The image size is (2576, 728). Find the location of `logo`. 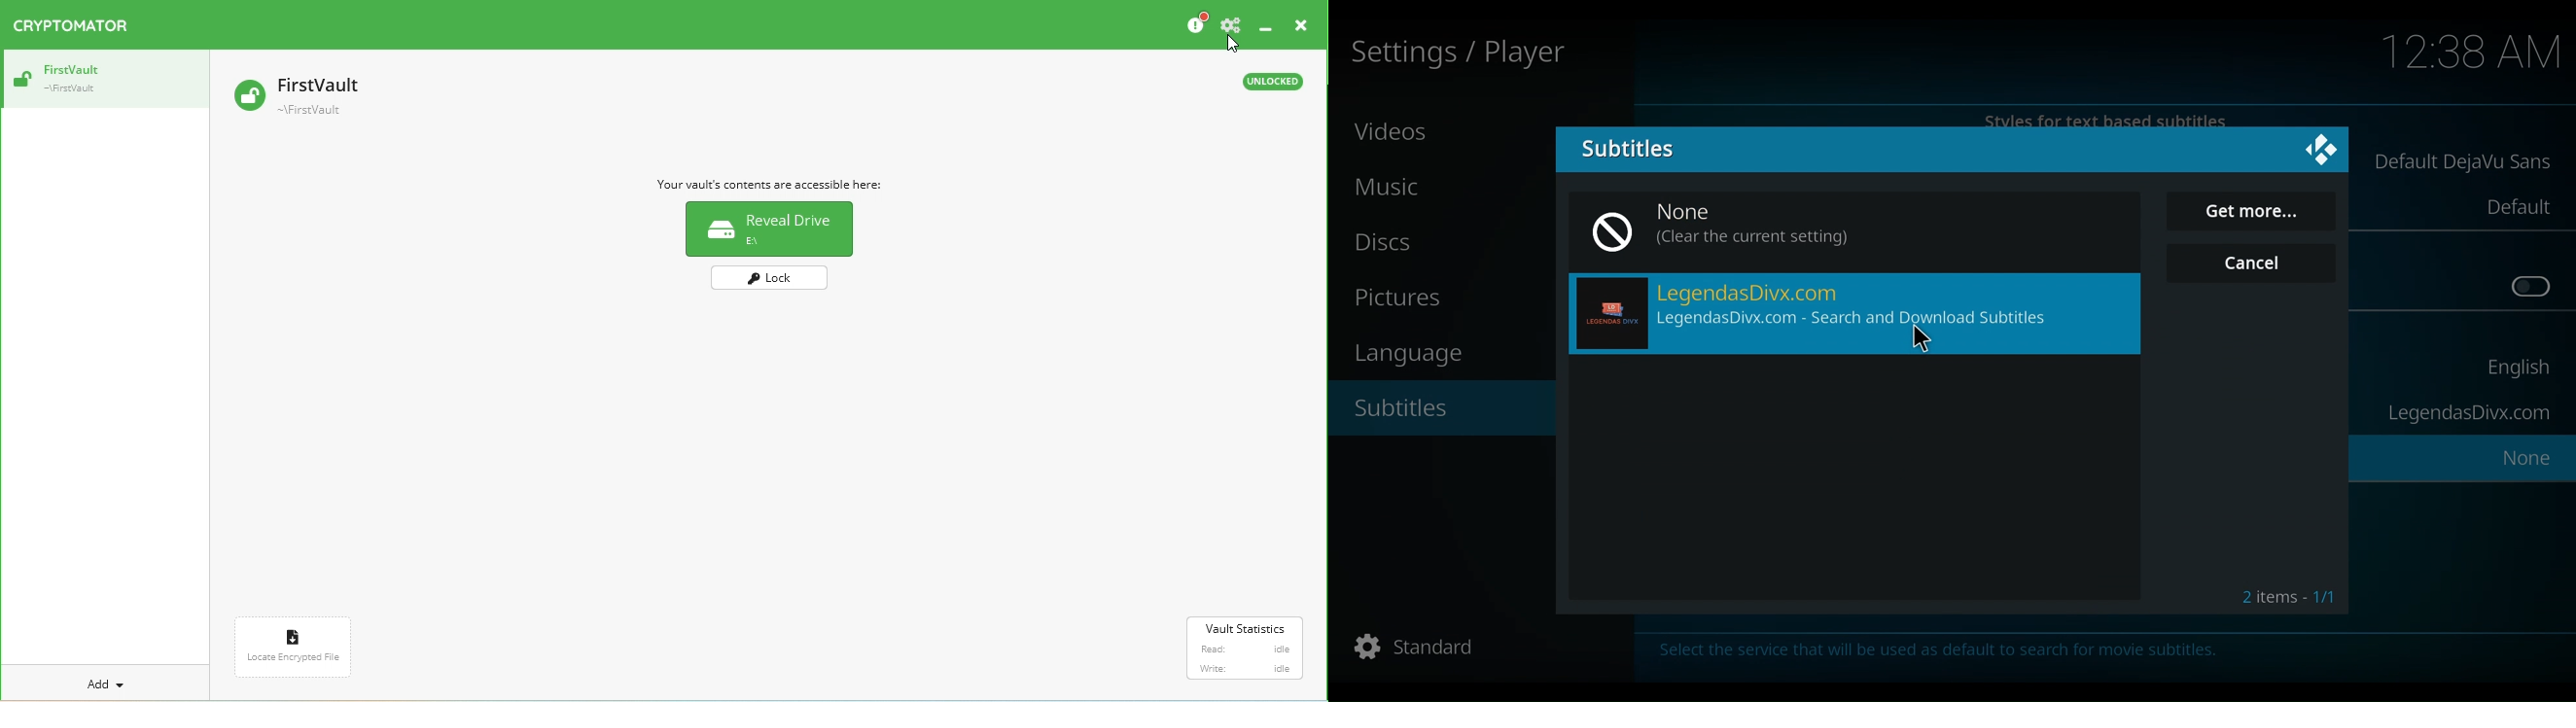

logo is located at coordinates (2325, 148).